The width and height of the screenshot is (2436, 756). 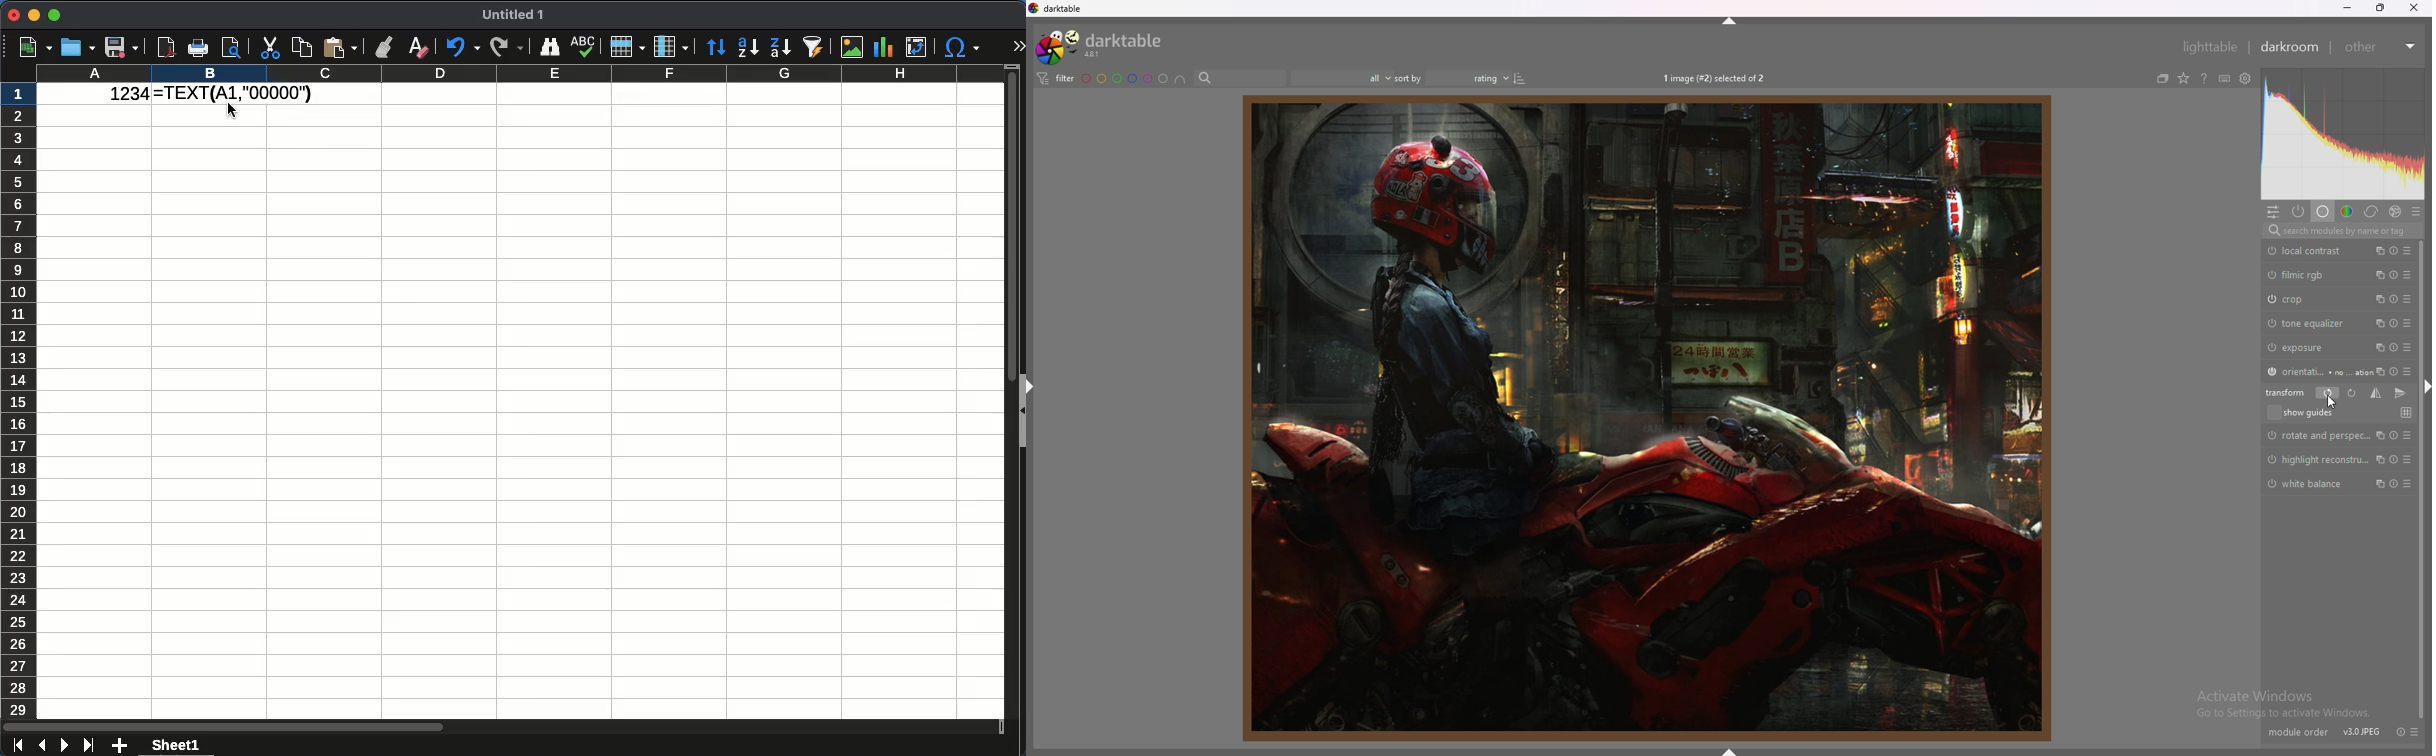 What do you see at coordinates (301, 48) in the screenshot?
I see `copy` at bounding box center [301, 48].